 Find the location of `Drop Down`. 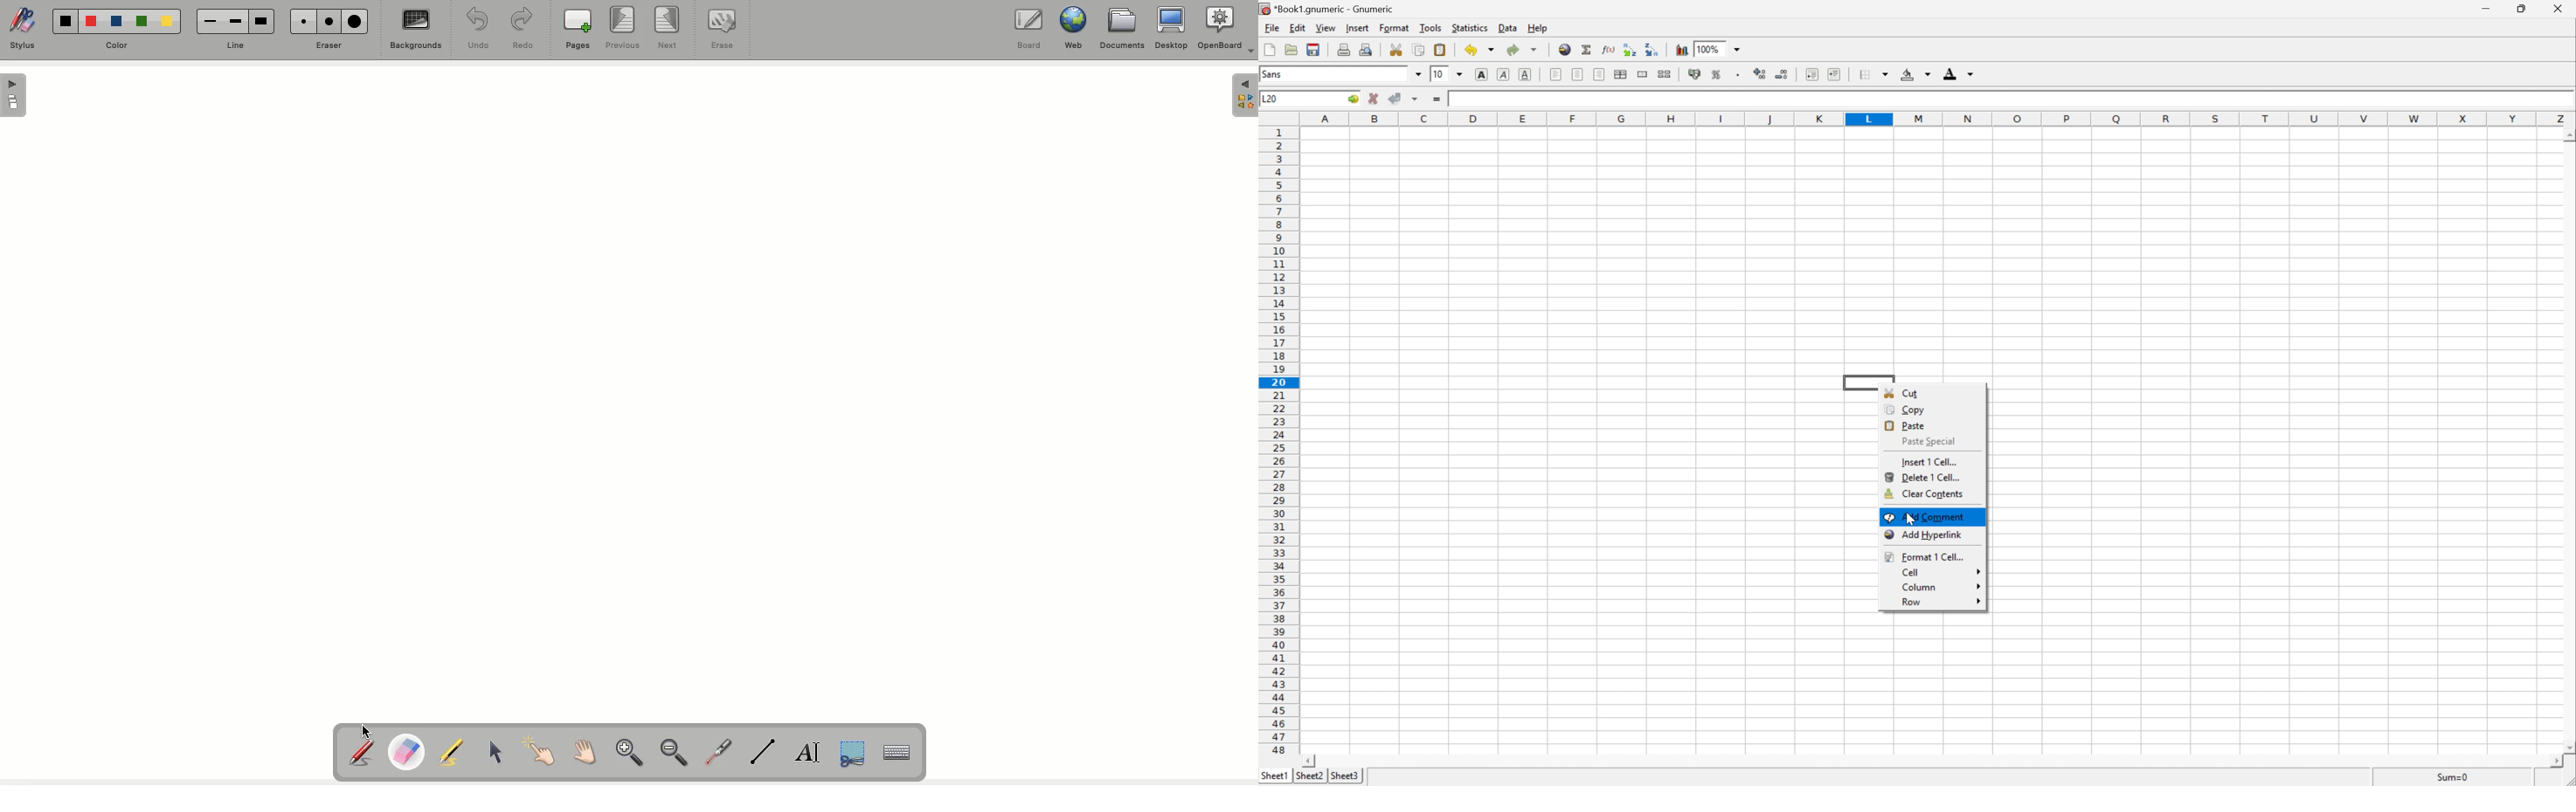

Drop Down is located at coordinates (1978, 570).